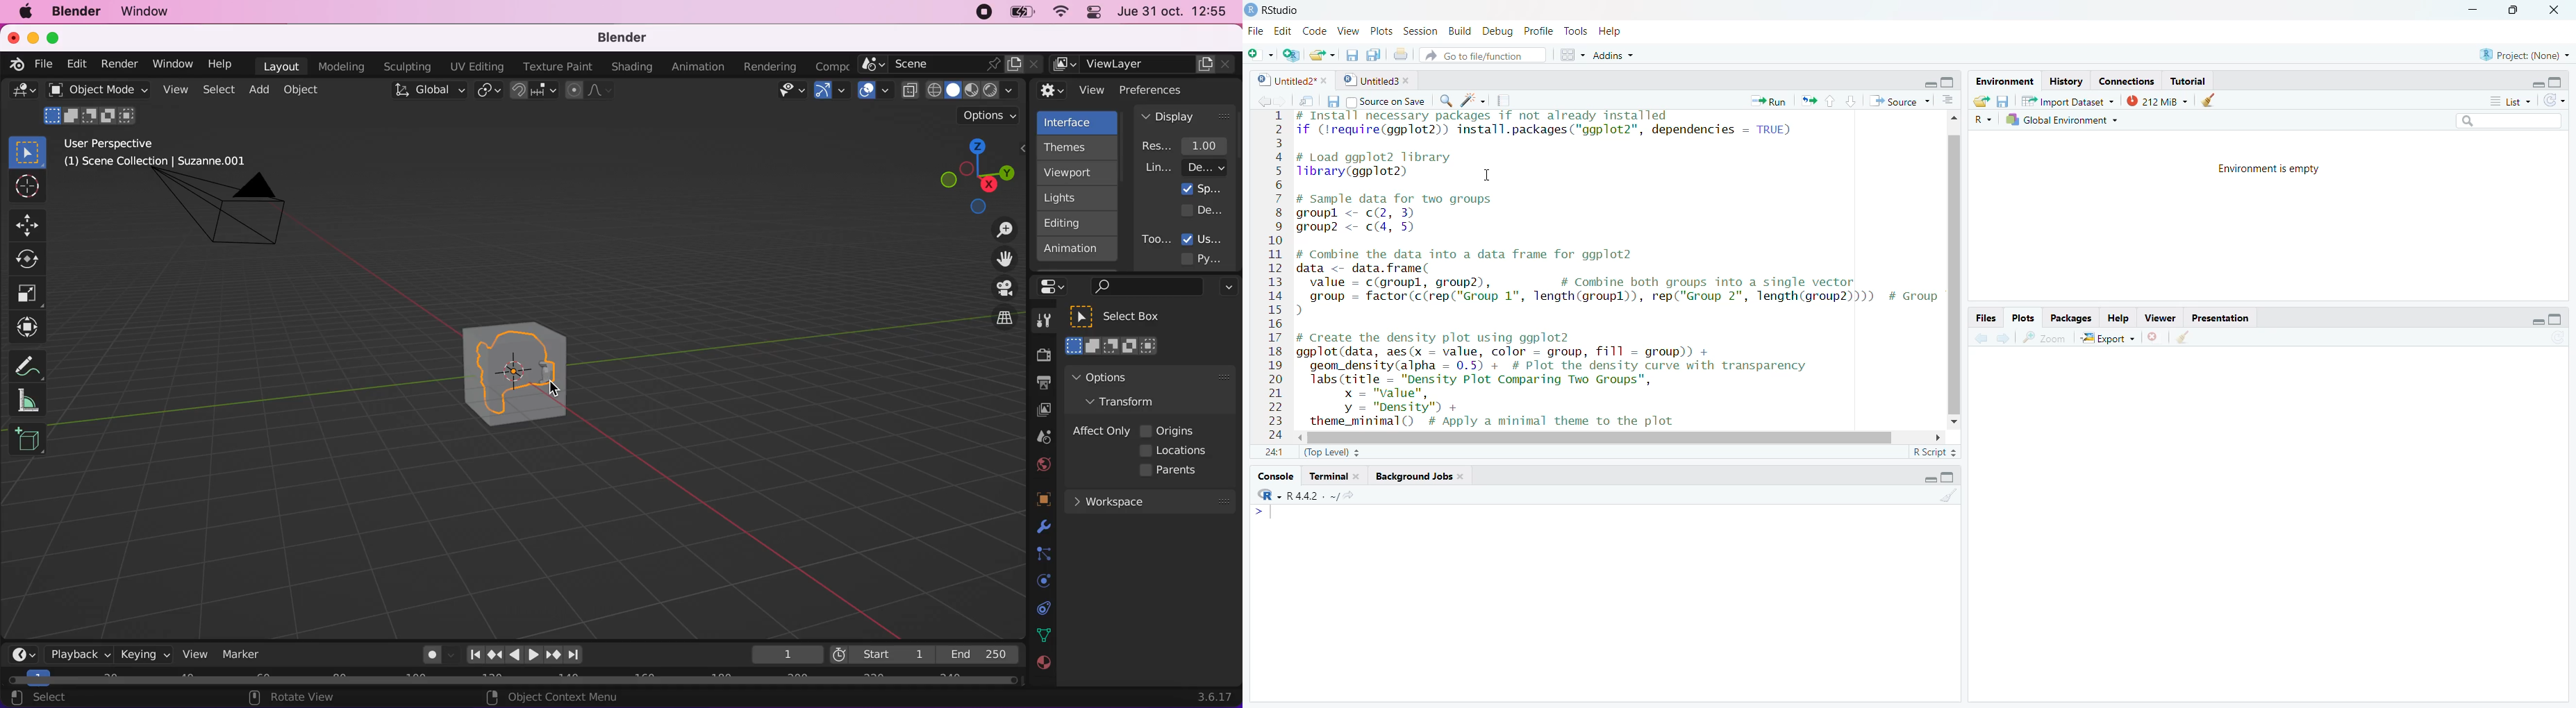 The image size is (2576, 728). Describe the element at coordinates (1272, 476) in the screenshot. I see `console` at that location.